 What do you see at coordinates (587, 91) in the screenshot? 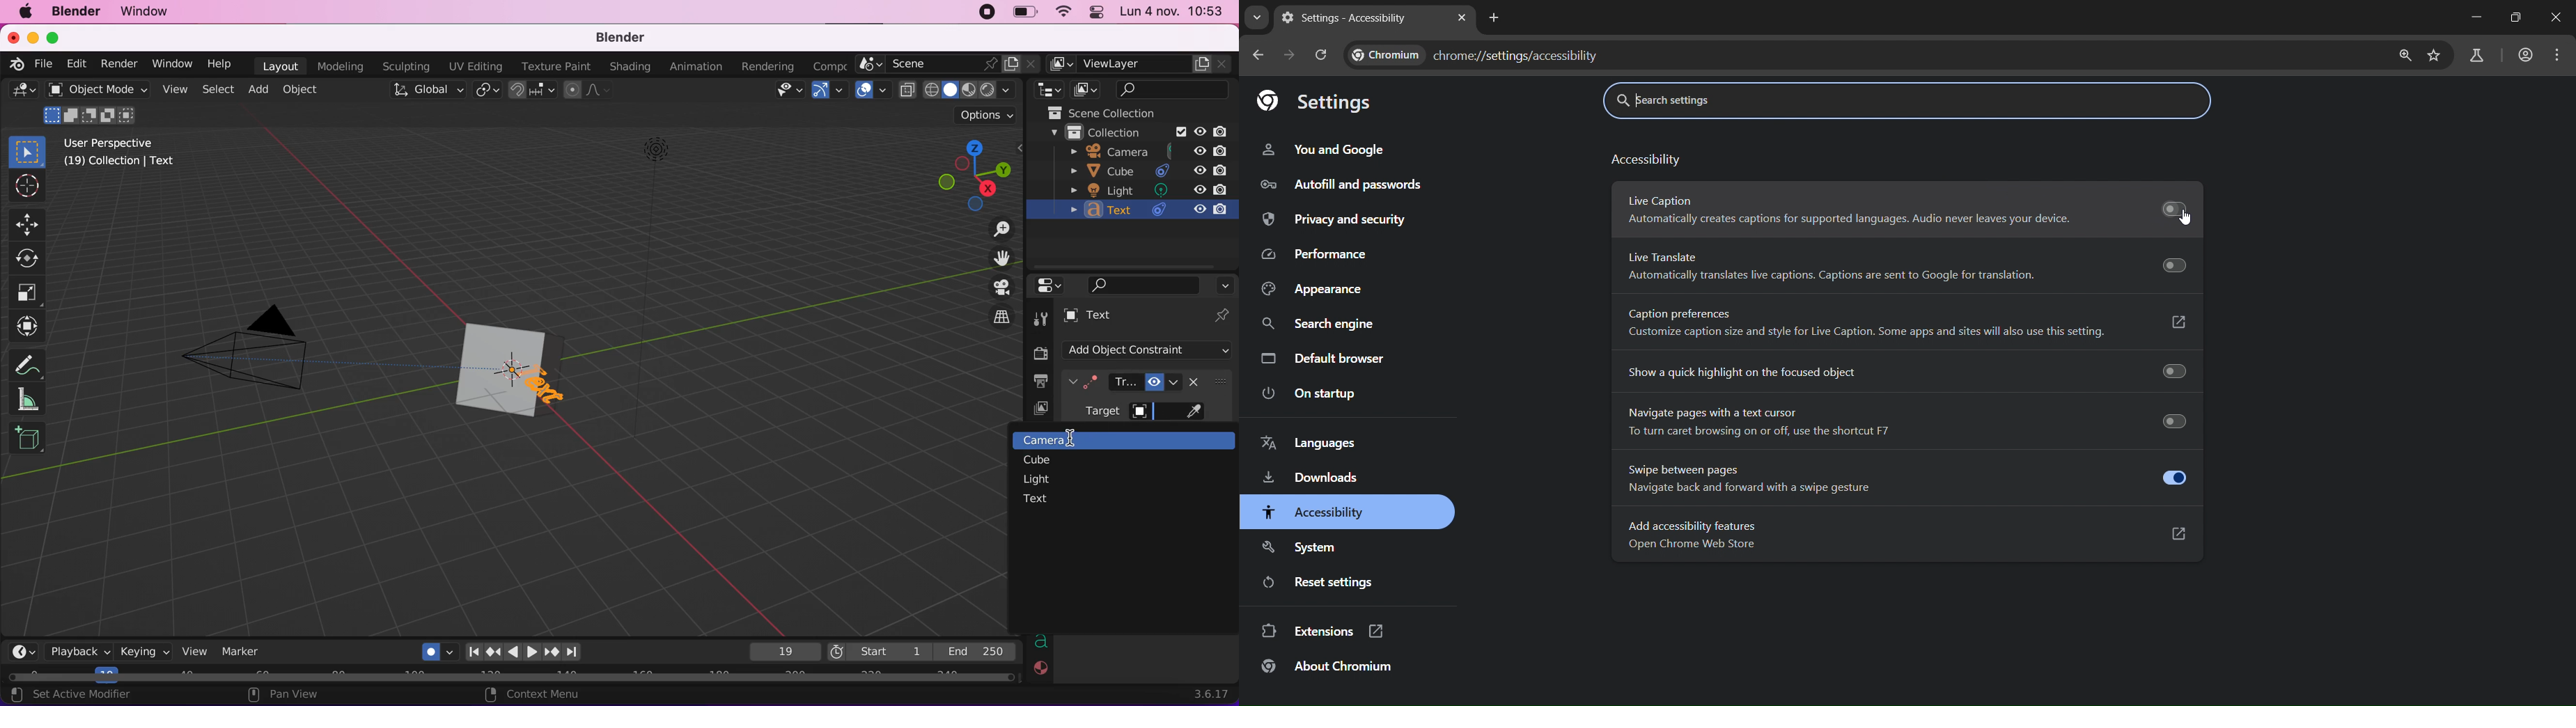
I see `proportional editing objects` at bounding box center [587, 91].